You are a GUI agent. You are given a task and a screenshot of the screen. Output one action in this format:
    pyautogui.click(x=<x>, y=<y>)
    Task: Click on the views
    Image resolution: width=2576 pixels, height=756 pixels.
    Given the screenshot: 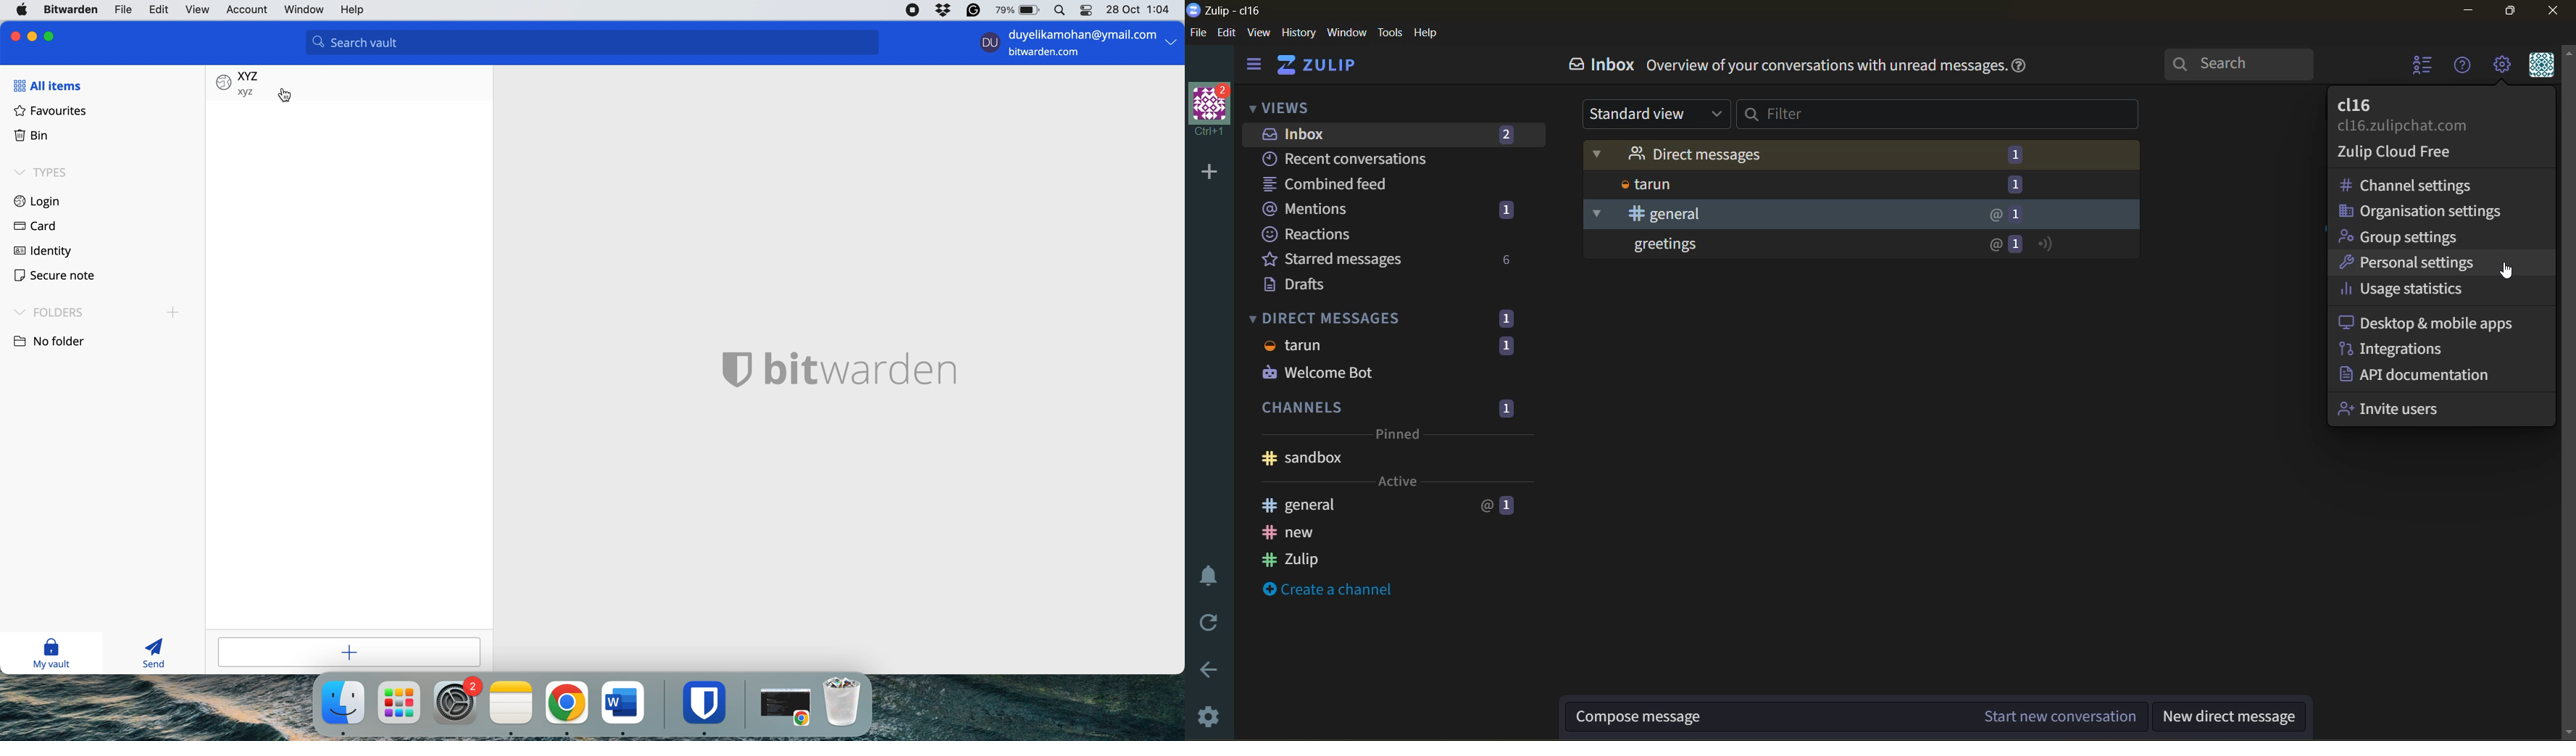 What is the action you would take?
    pyautogui.click(x=1377, y=110)
    